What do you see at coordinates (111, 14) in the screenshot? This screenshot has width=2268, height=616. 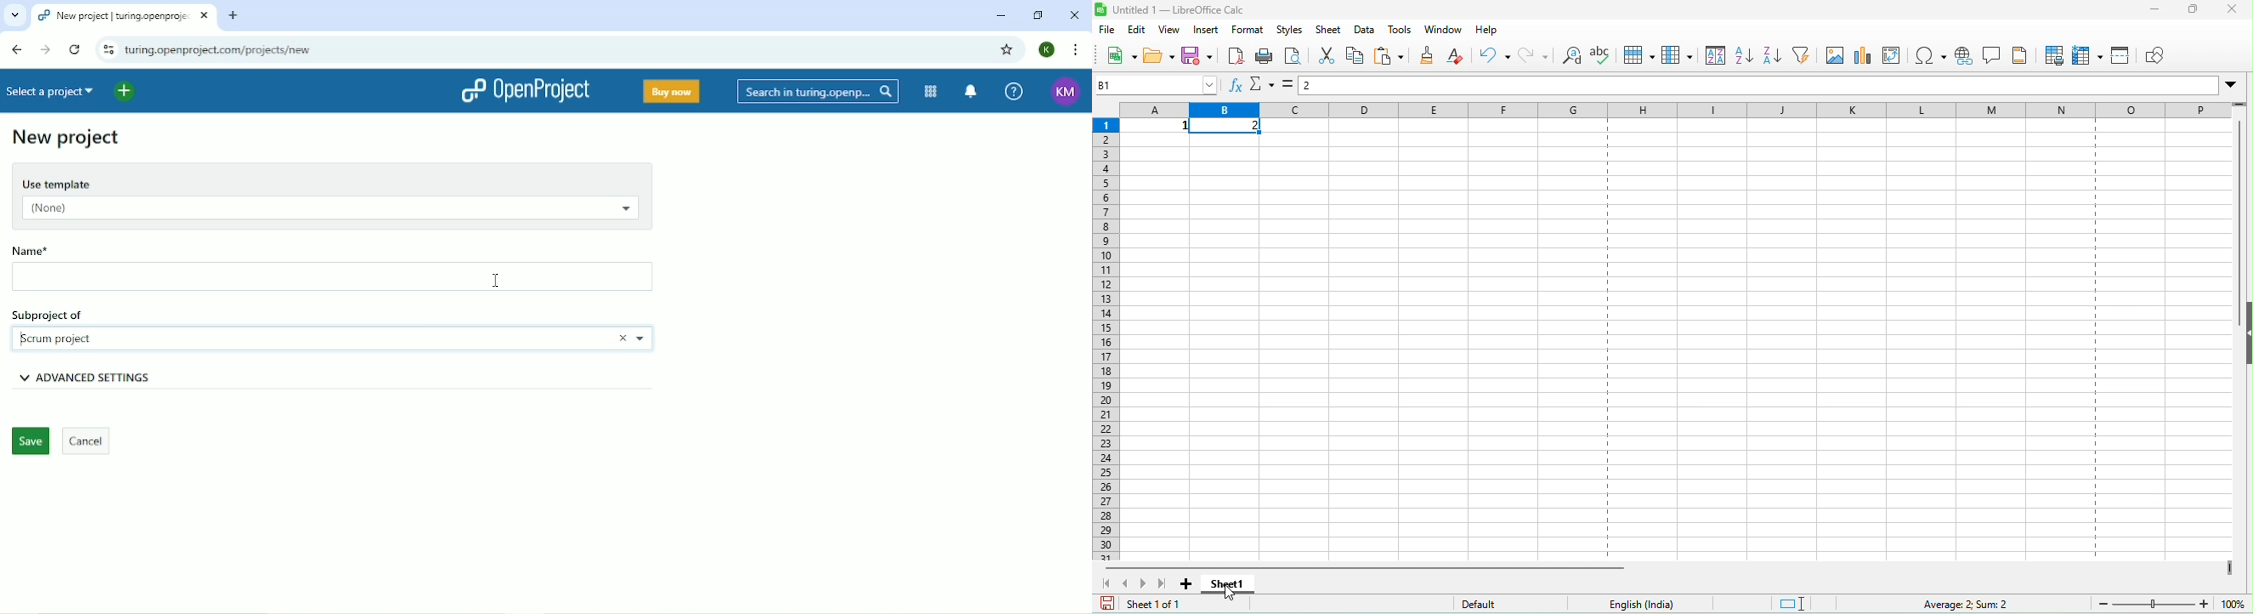 I see `projects | turing.openproject.com` at bounding box center [111, 14].